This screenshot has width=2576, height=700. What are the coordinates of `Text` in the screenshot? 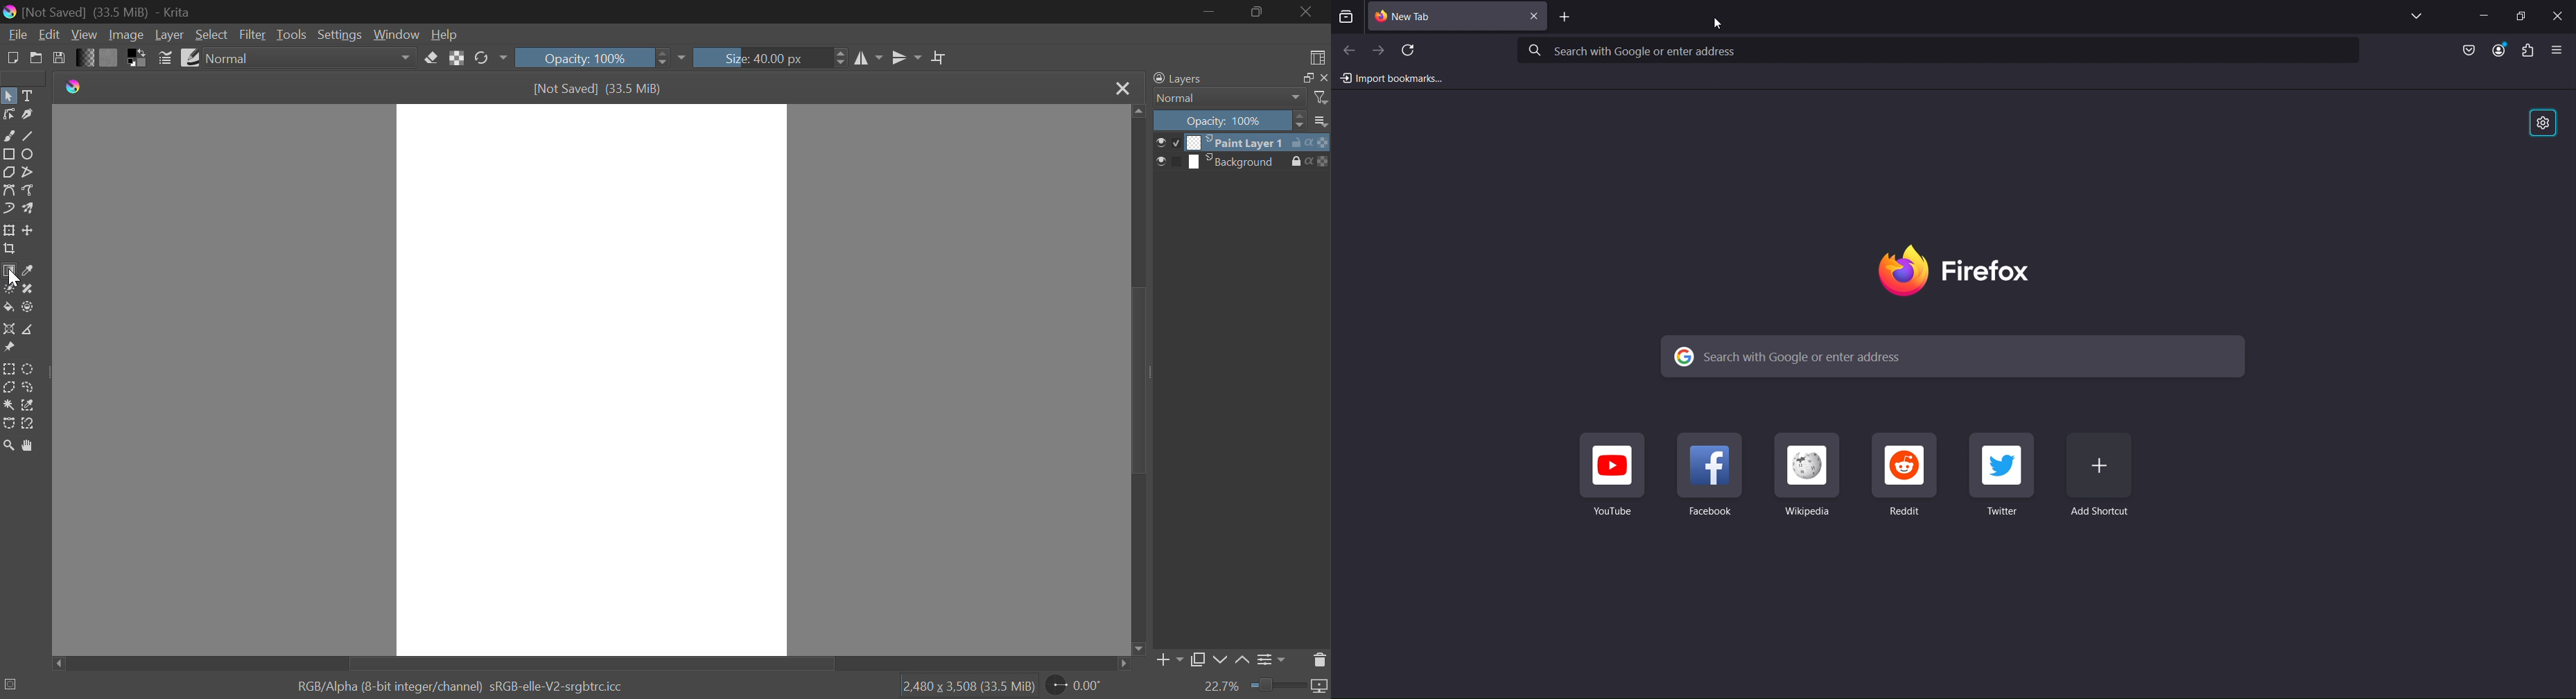 It's located at (26, 94).